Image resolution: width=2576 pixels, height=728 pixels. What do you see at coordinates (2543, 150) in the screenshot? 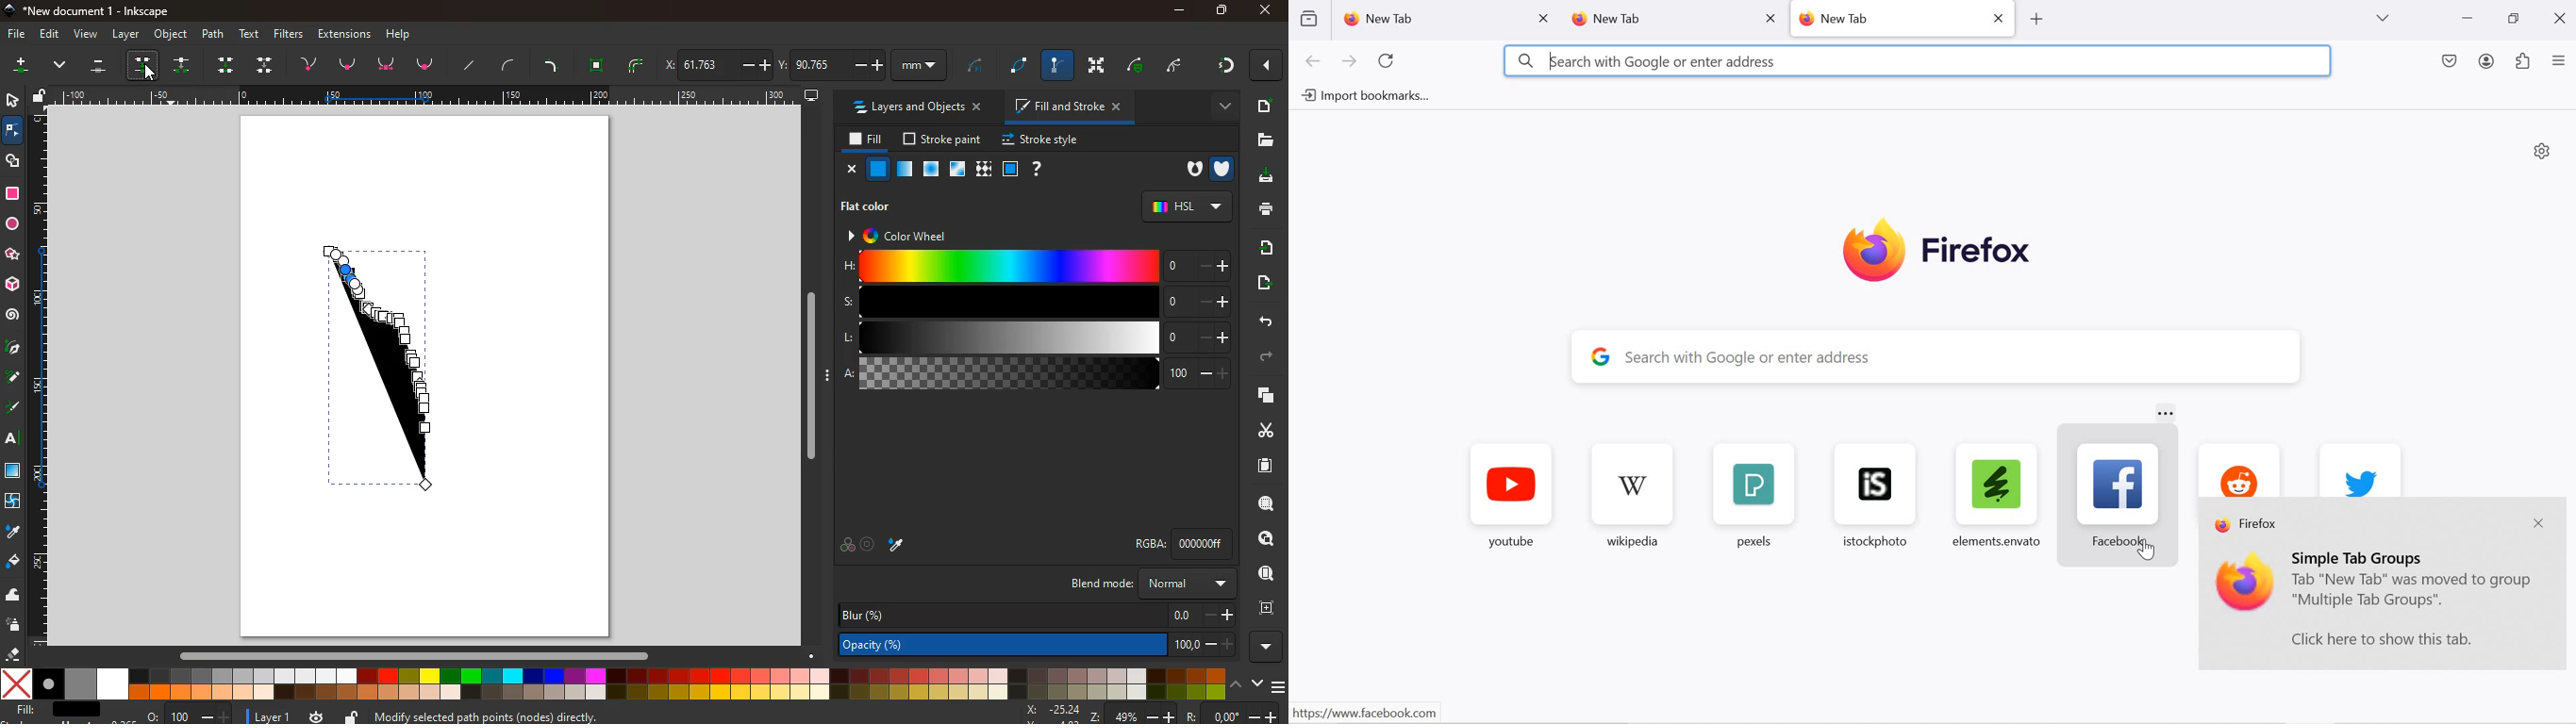
I see `personalize new tab` at bounding box center [2543, 150].